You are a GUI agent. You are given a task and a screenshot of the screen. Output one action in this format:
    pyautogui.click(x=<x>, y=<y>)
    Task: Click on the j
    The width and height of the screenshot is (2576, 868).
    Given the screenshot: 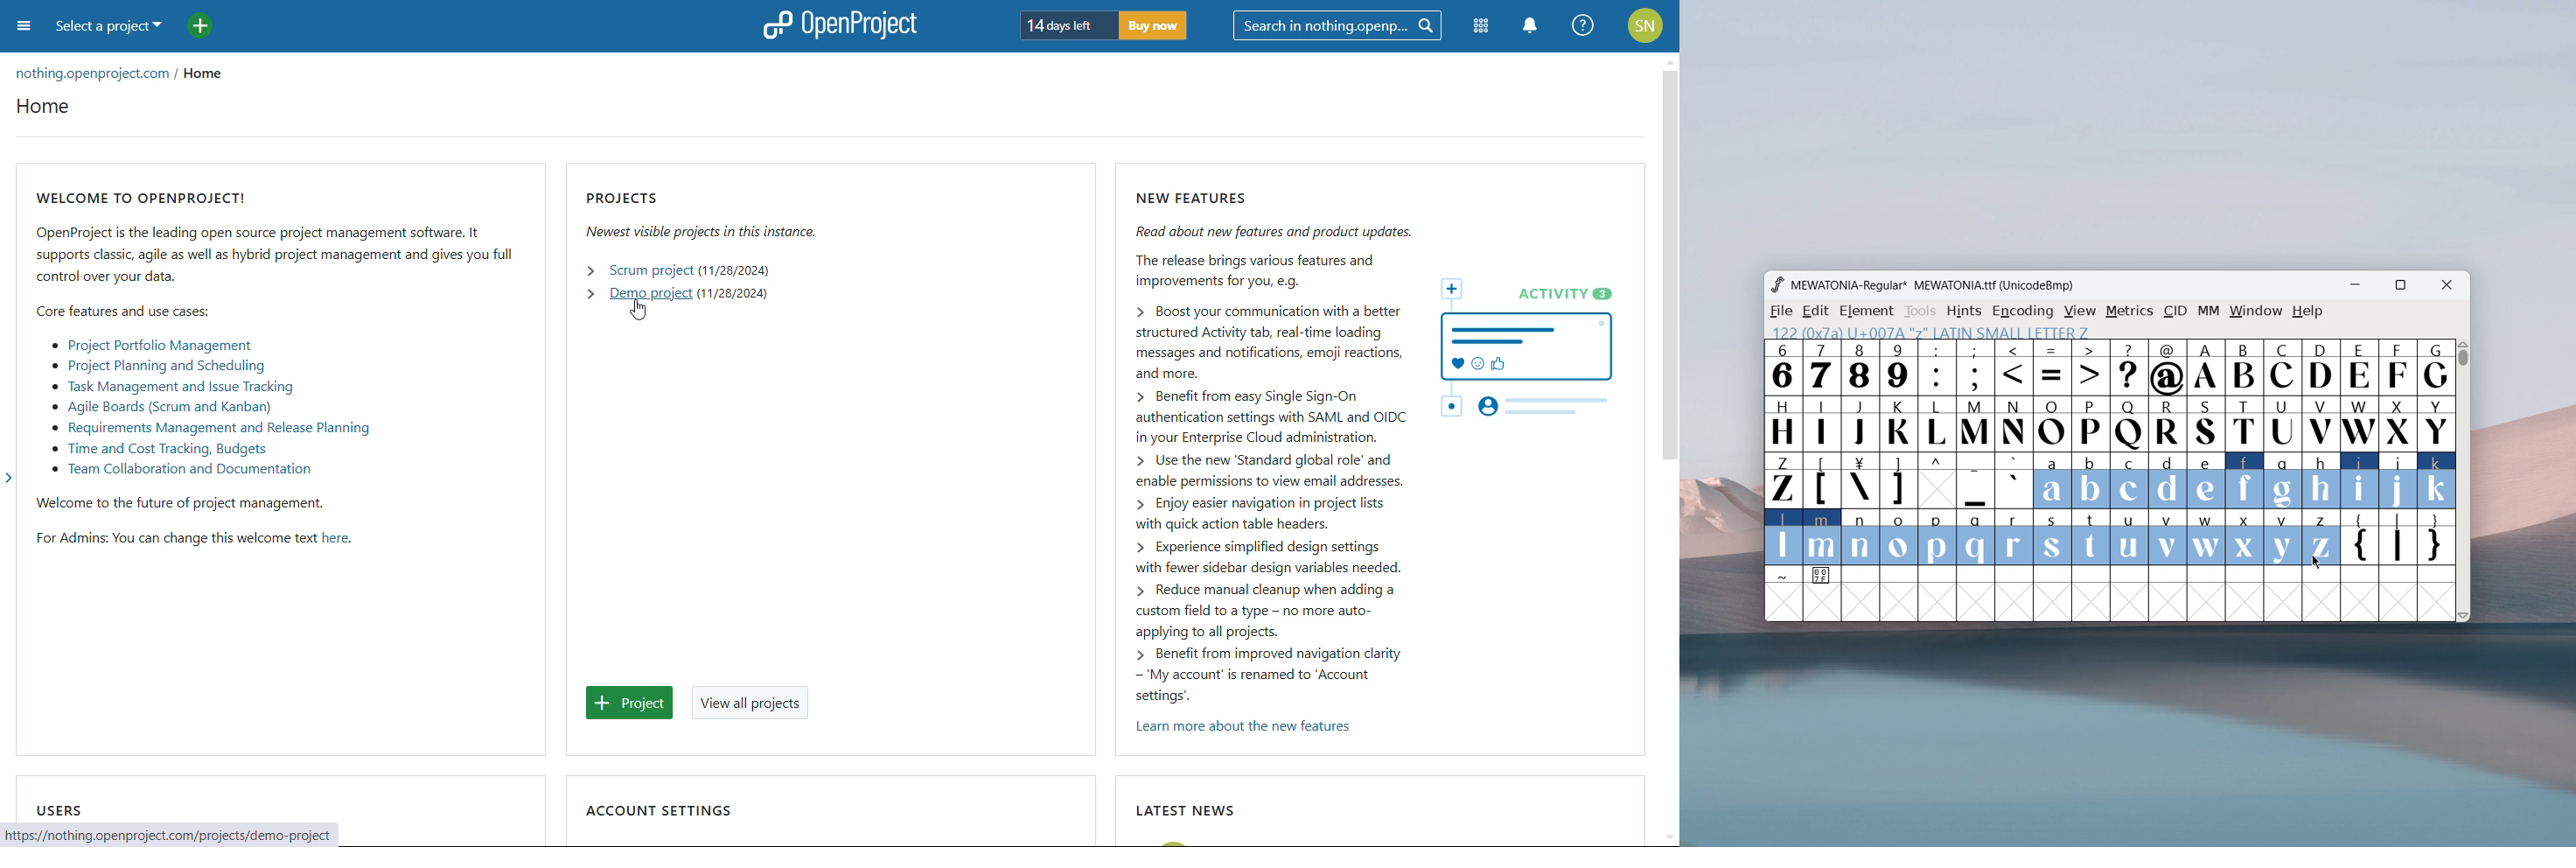 What is the action you would take?
    pyautogui.click(x=2399, y=481)
    